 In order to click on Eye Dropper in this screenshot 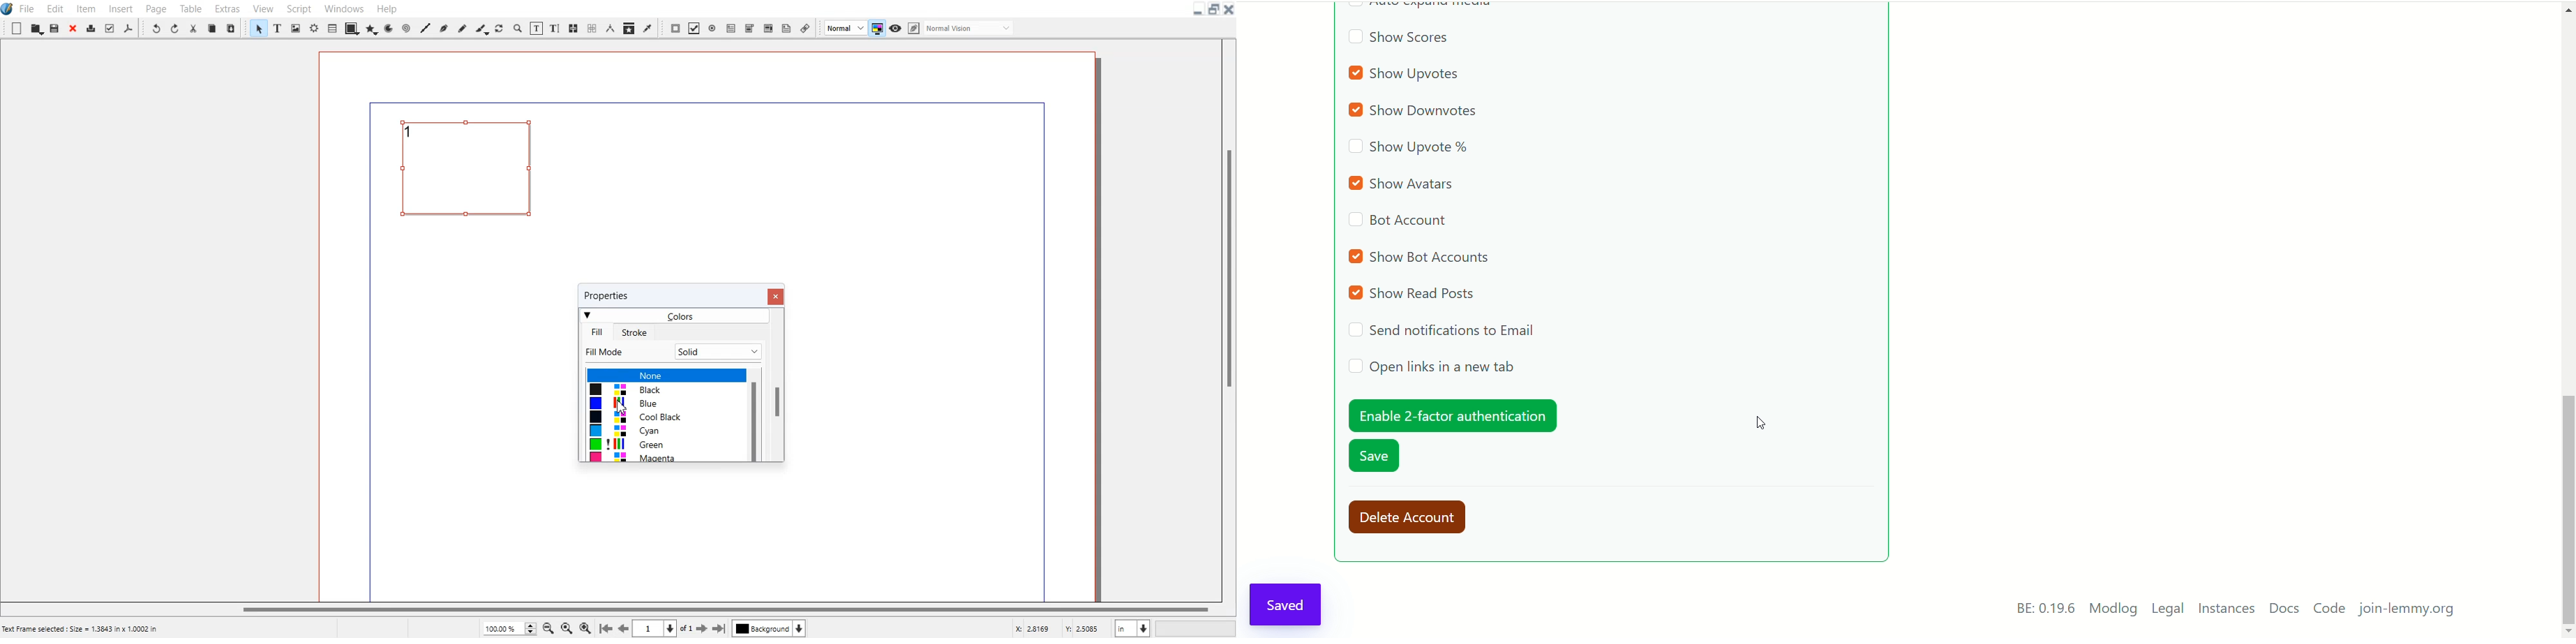, I will do `click(647, 28)`.